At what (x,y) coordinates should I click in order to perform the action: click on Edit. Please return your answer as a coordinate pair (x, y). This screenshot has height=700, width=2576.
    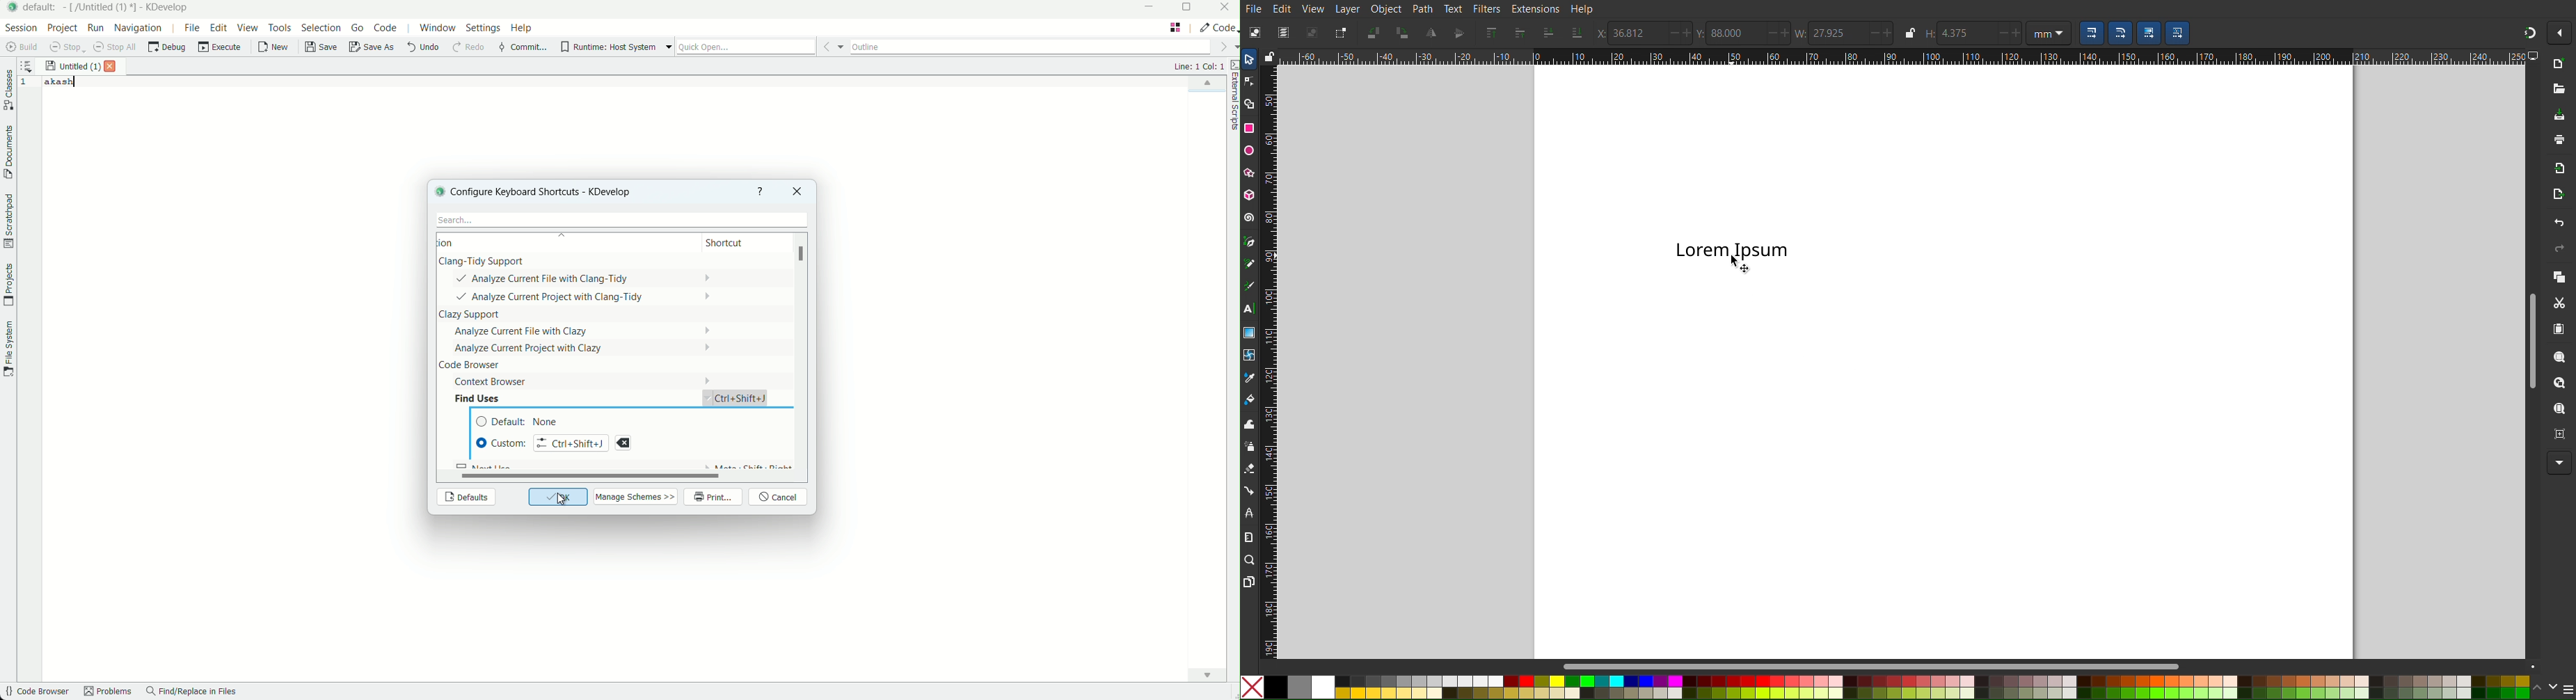
    Looking at the image, I should click on (1283, 8).